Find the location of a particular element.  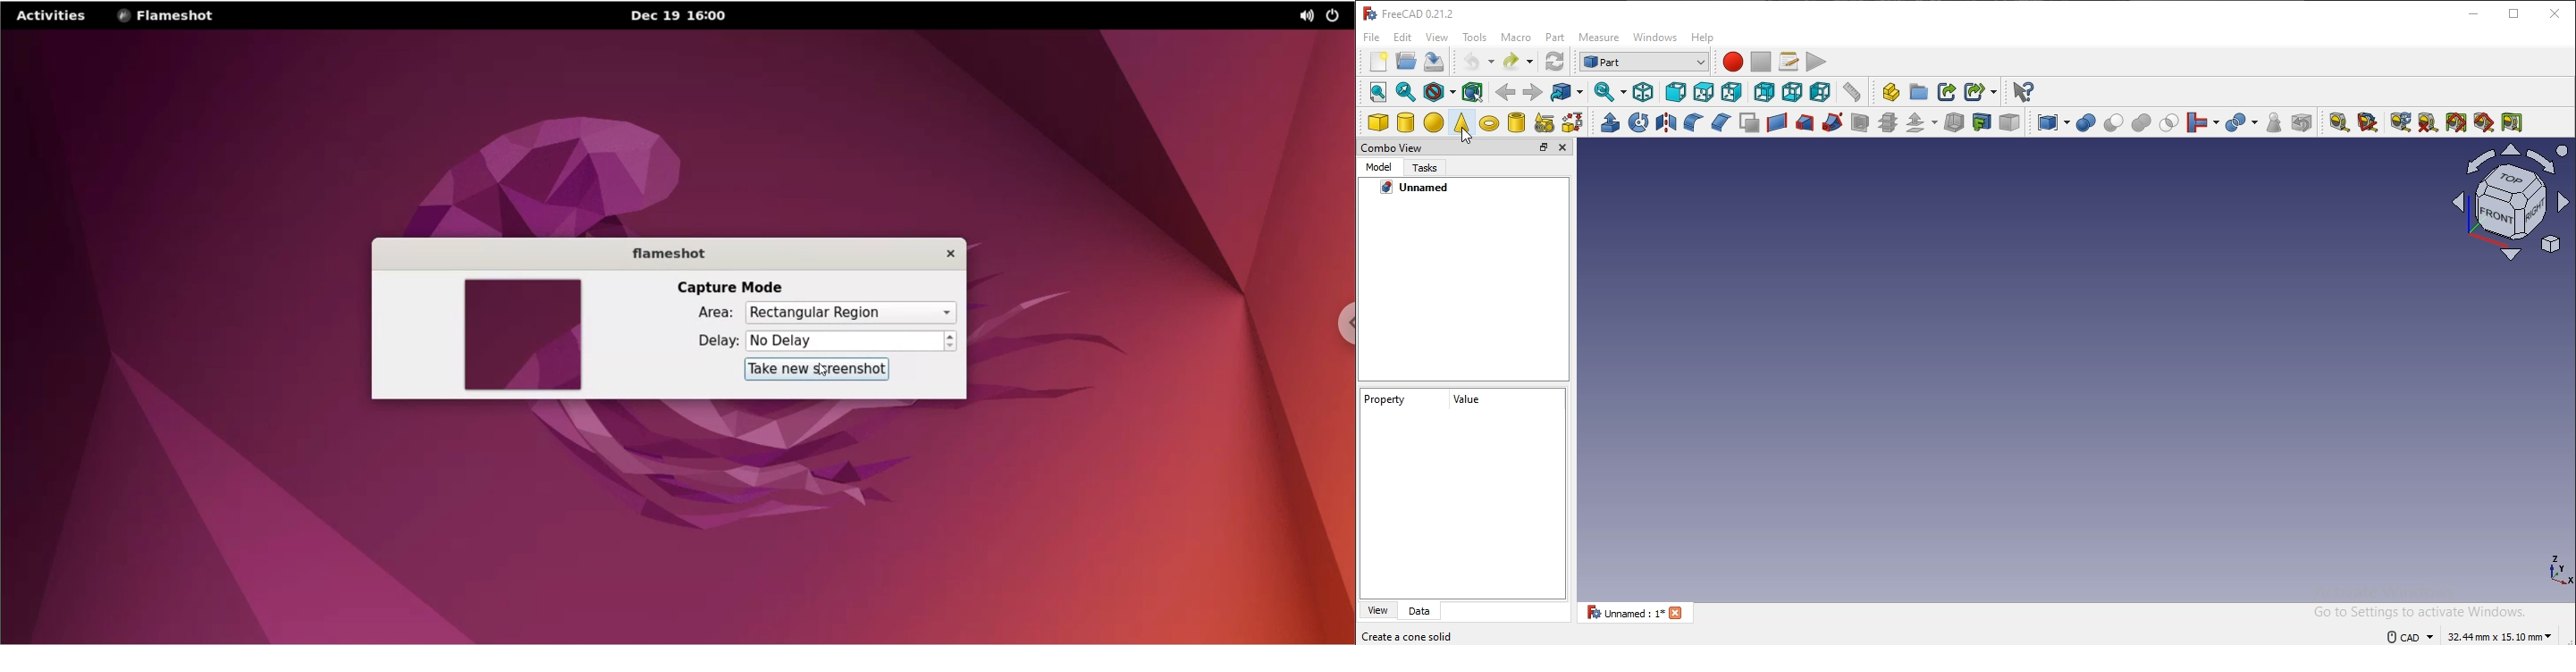

restore tab is located at coordinates (1544, 147).